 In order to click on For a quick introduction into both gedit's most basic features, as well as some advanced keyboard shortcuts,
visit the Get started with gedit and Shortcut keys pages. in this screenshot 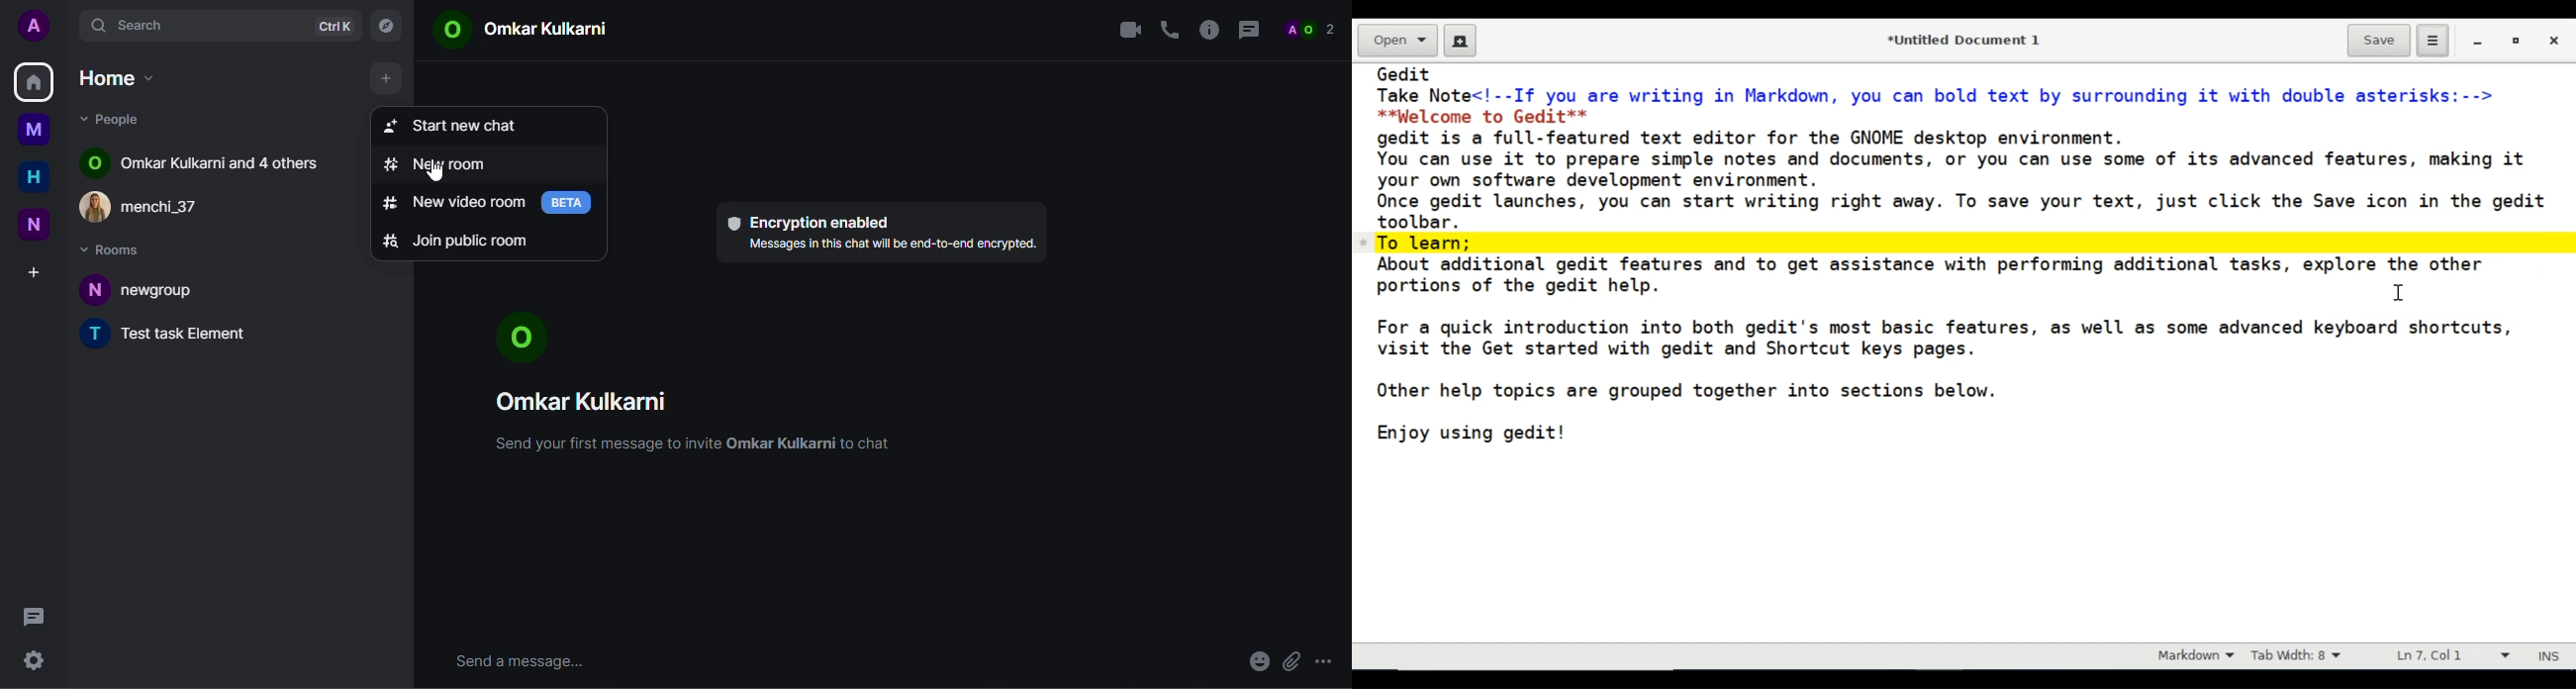, I will do `click(1945, 338)`.